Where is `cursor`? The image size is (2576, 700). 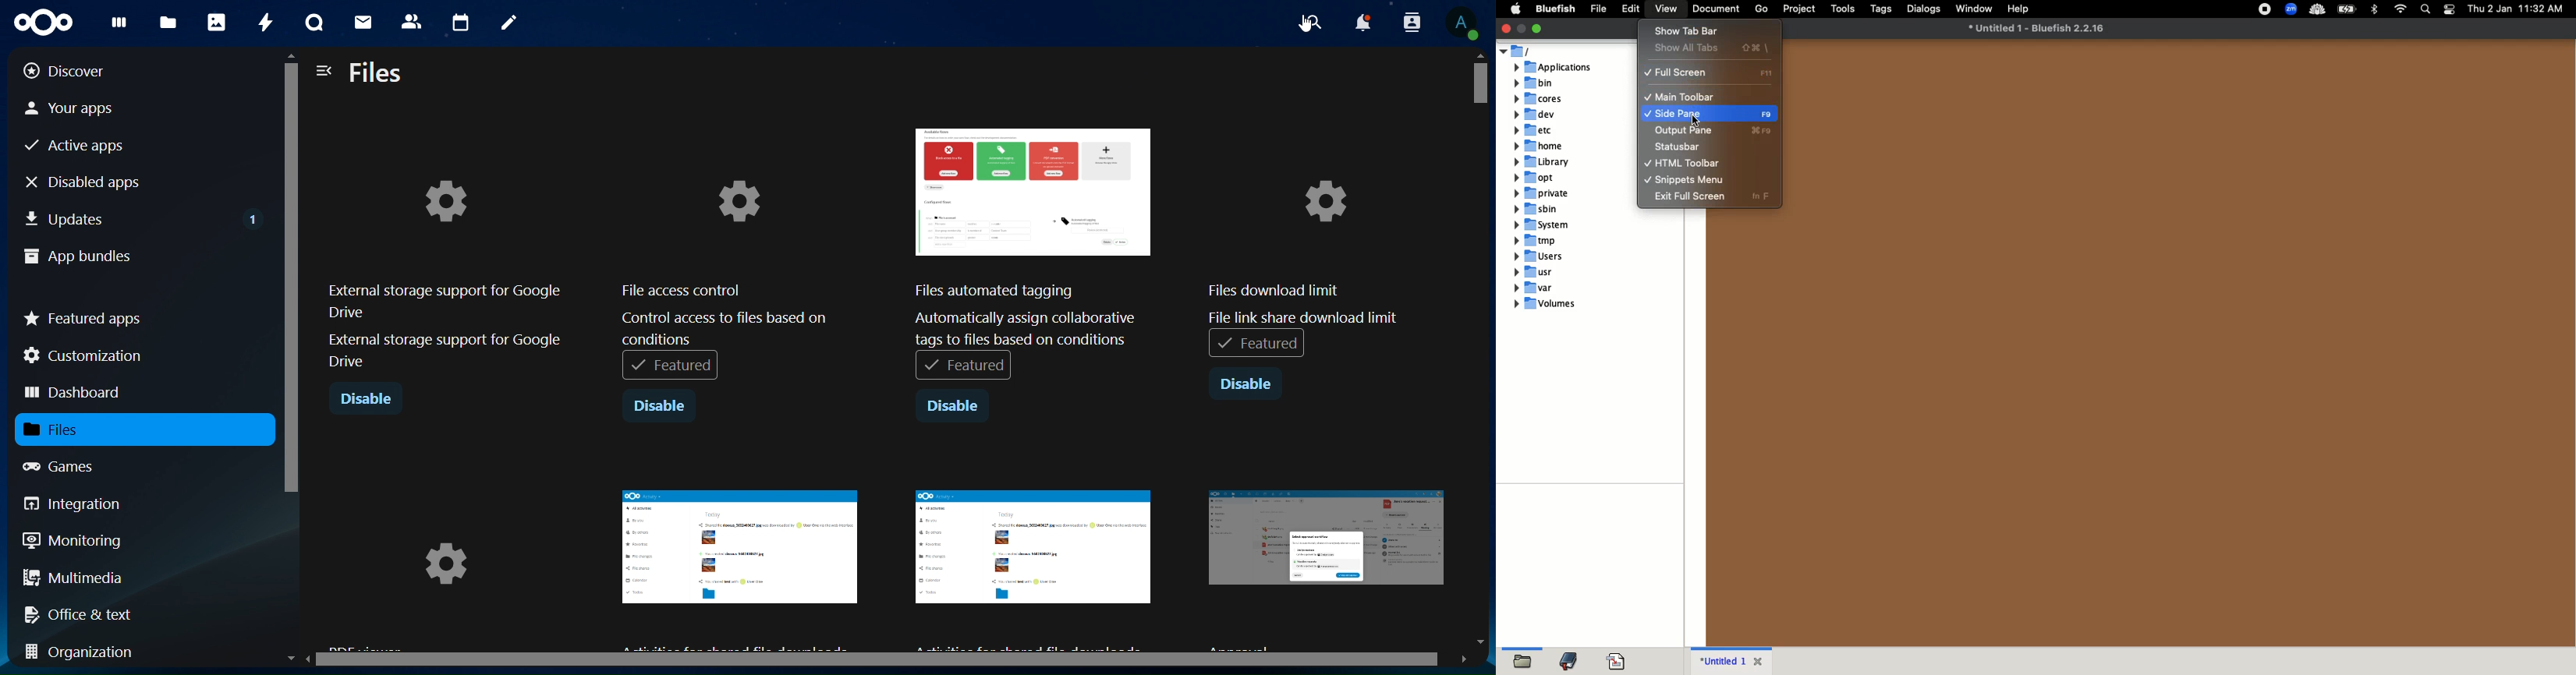 cursor is located at coordinates (1302, 29).